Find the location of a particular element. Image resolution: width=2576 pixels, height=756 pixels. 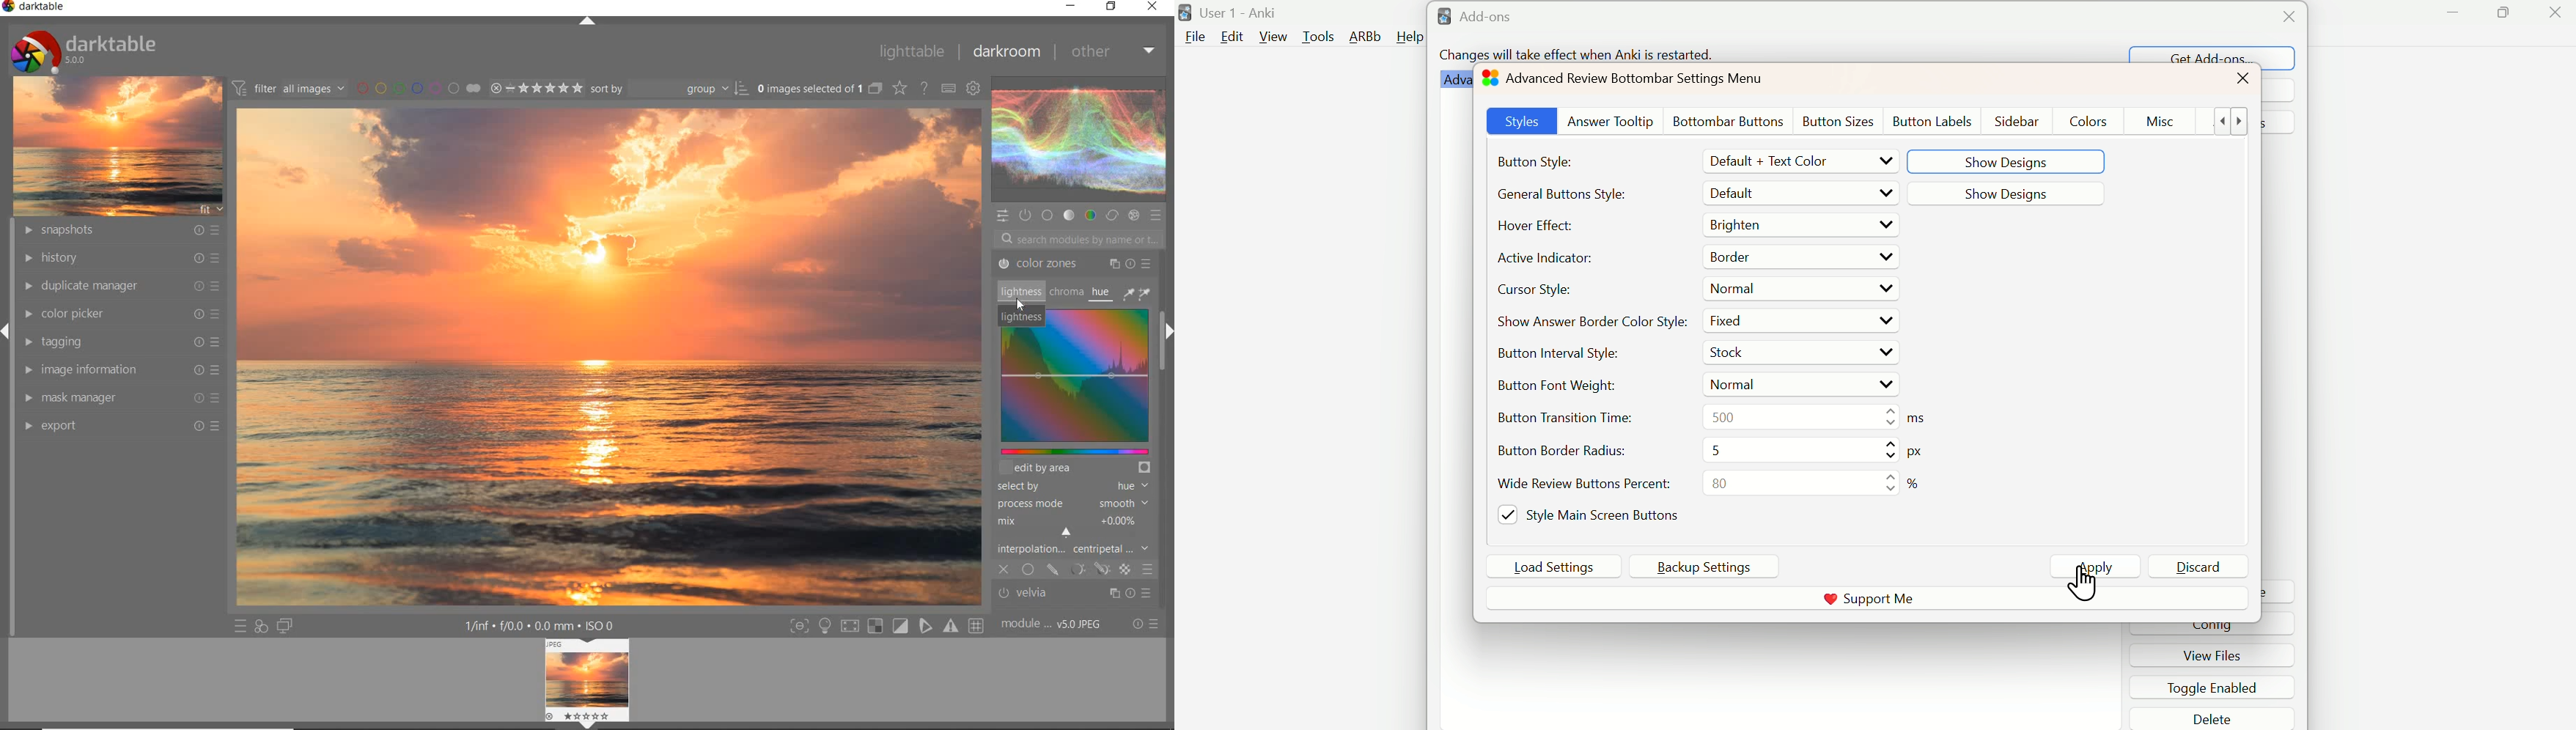

BASE is located at coordinates (1049, 215).